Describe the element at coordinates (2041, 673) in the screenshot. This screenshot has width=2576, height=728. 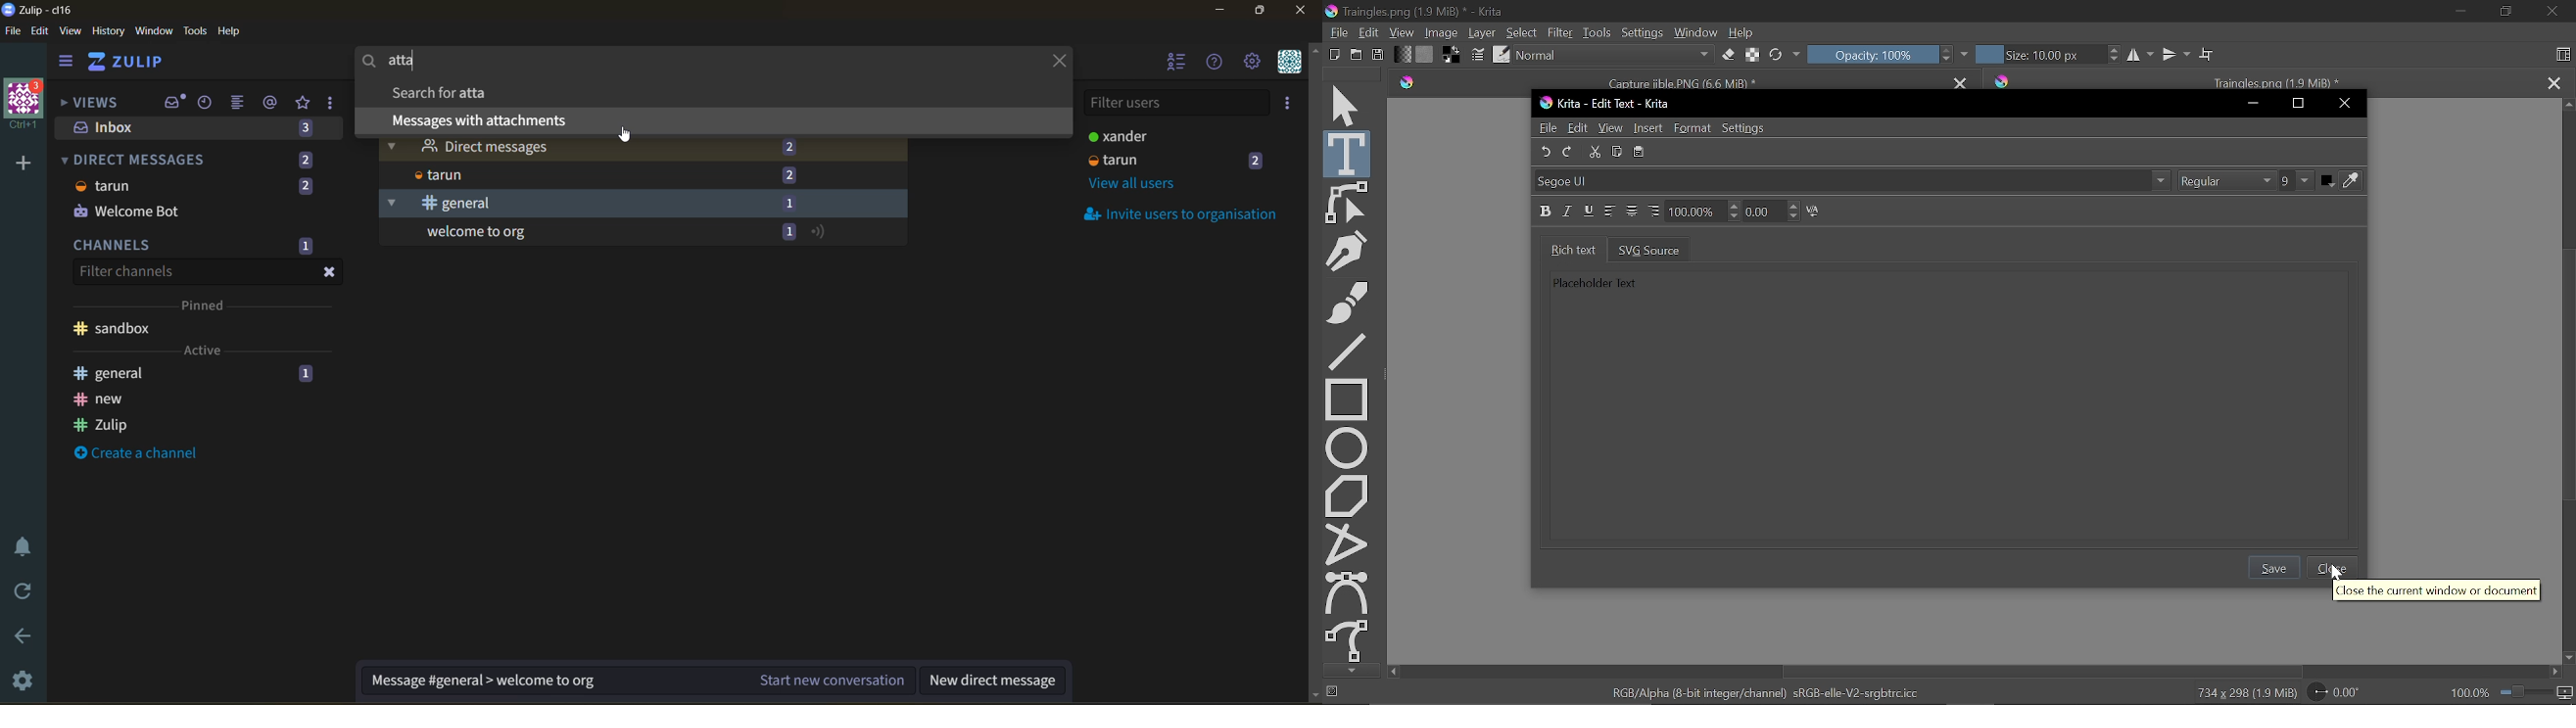
I see `Horizontal scrollbar` at that location.